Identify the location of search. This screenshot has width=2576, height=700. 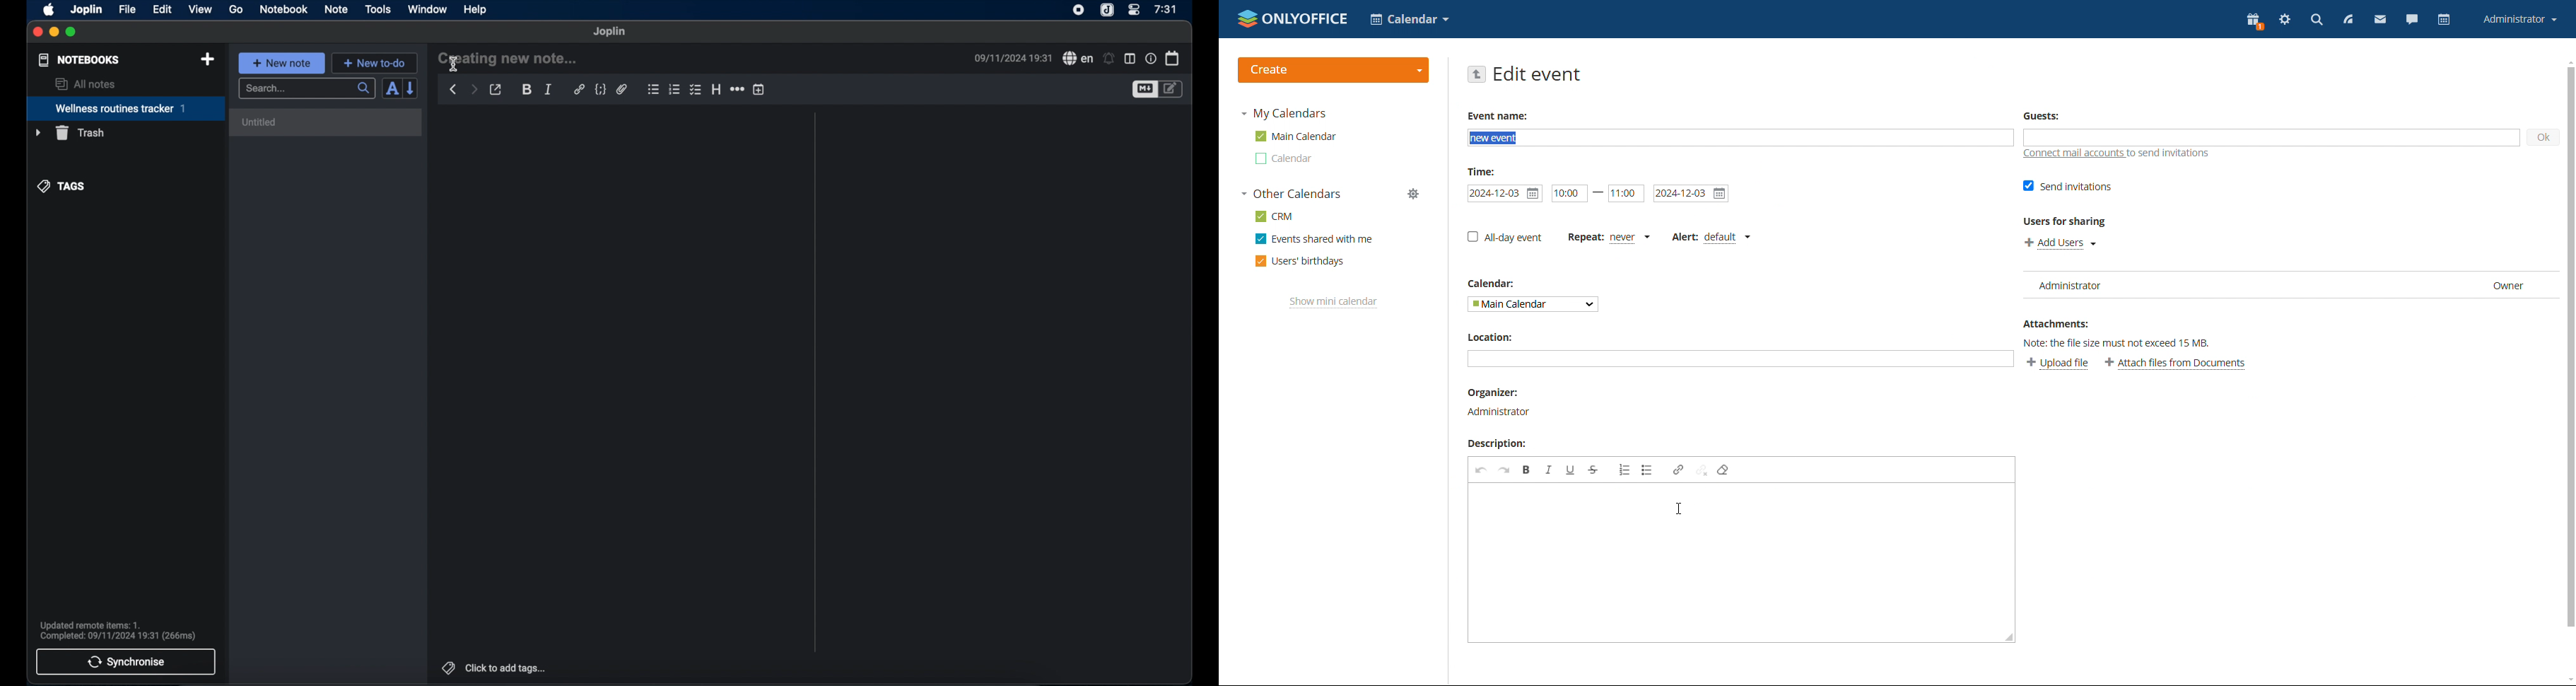
(2317, 21).